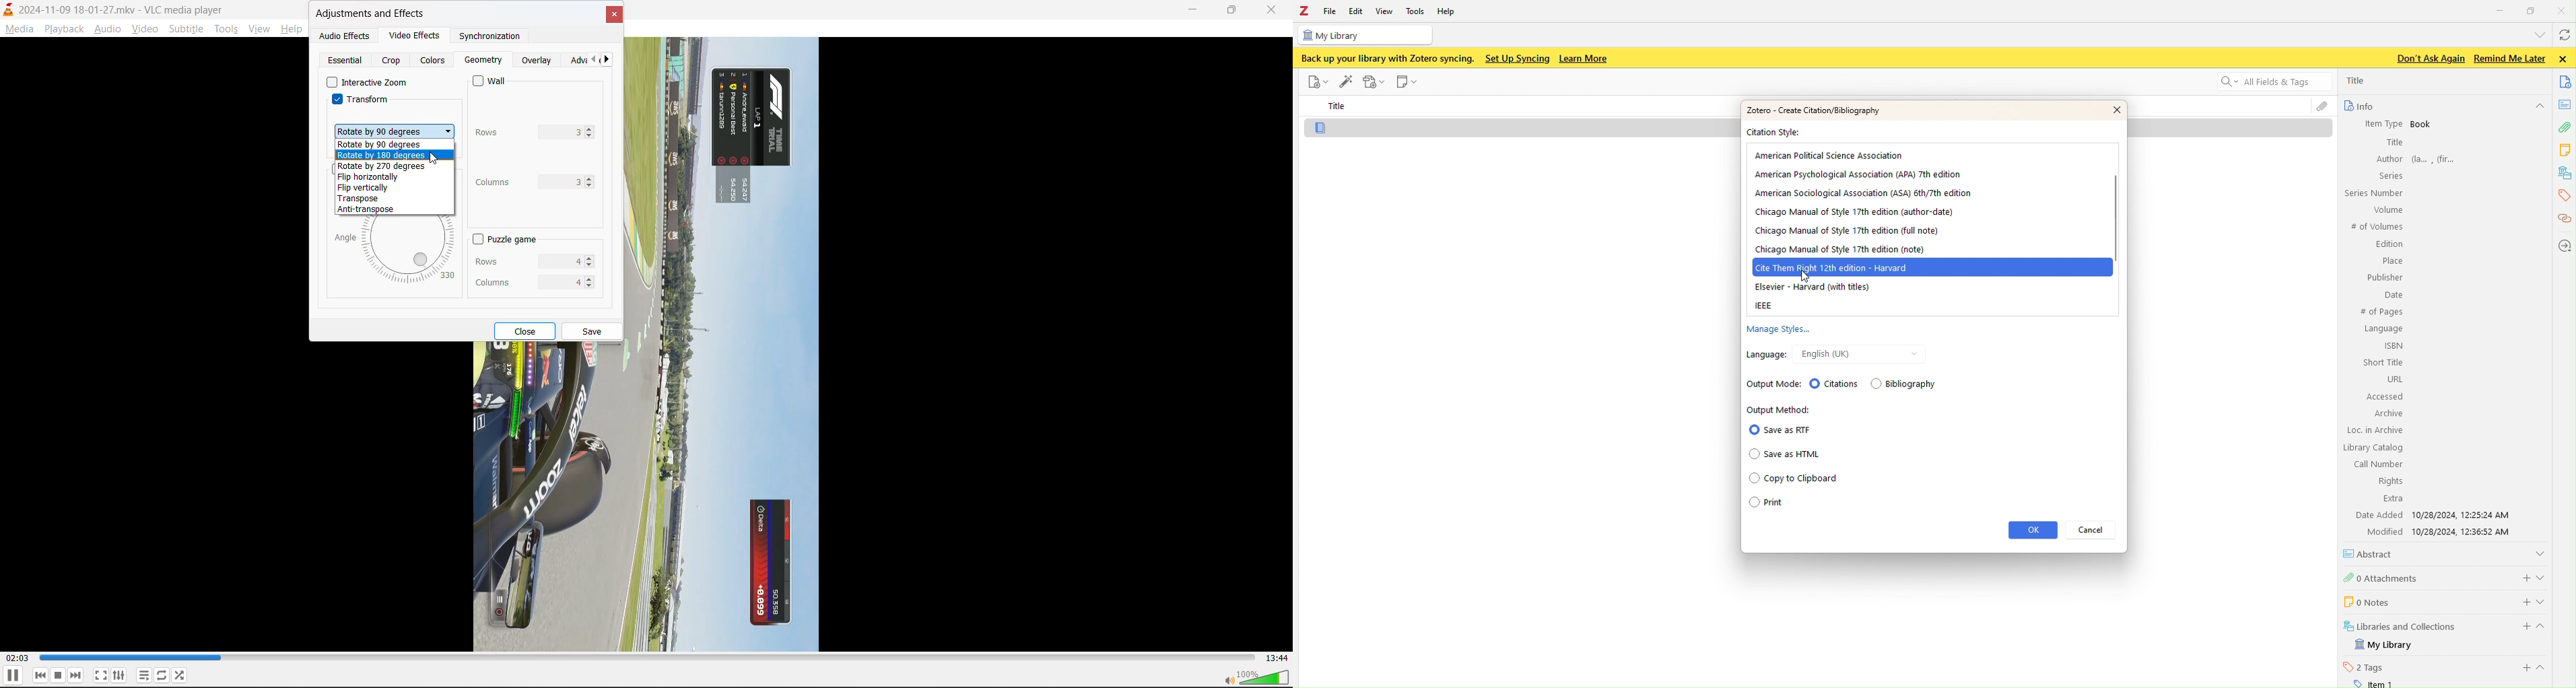  Describe the element at coordinates (521, 132) in the screenshot. I see `rows` at that location.